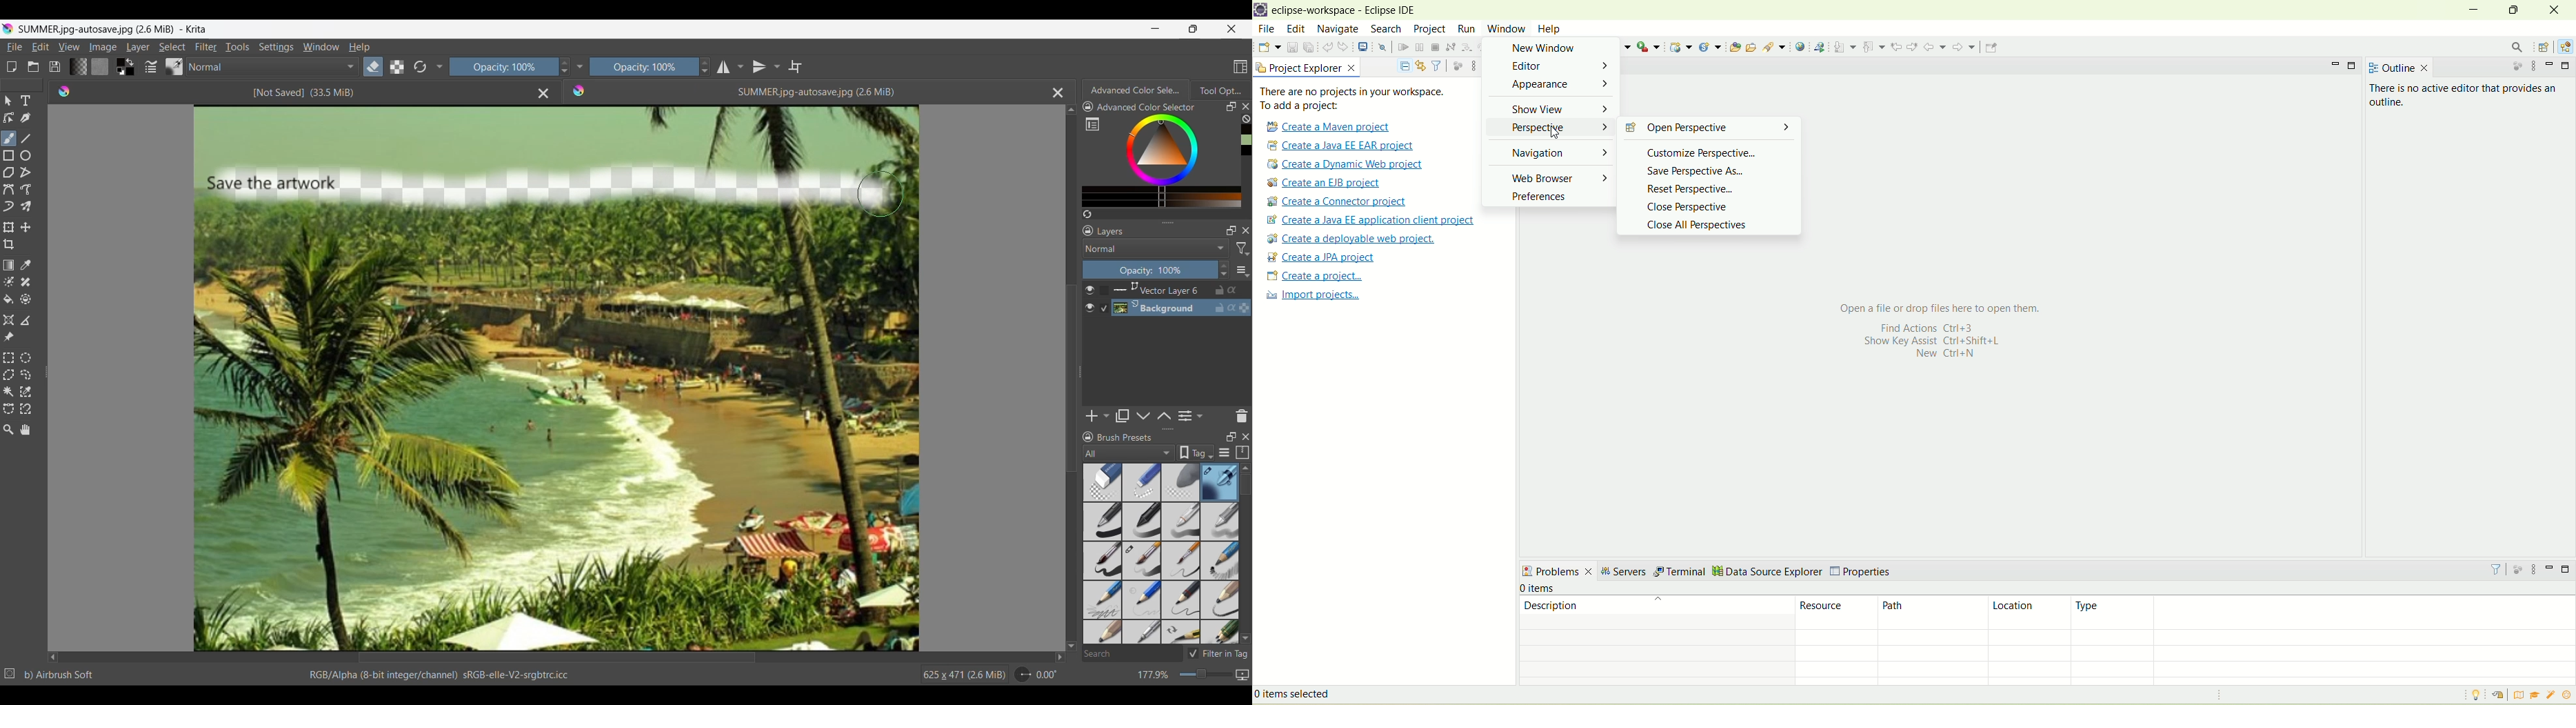 The width and height of the screenshot is (2576, 728). I want to click on Vertical slide bar for Brush presets panel, so click(1246, 554).